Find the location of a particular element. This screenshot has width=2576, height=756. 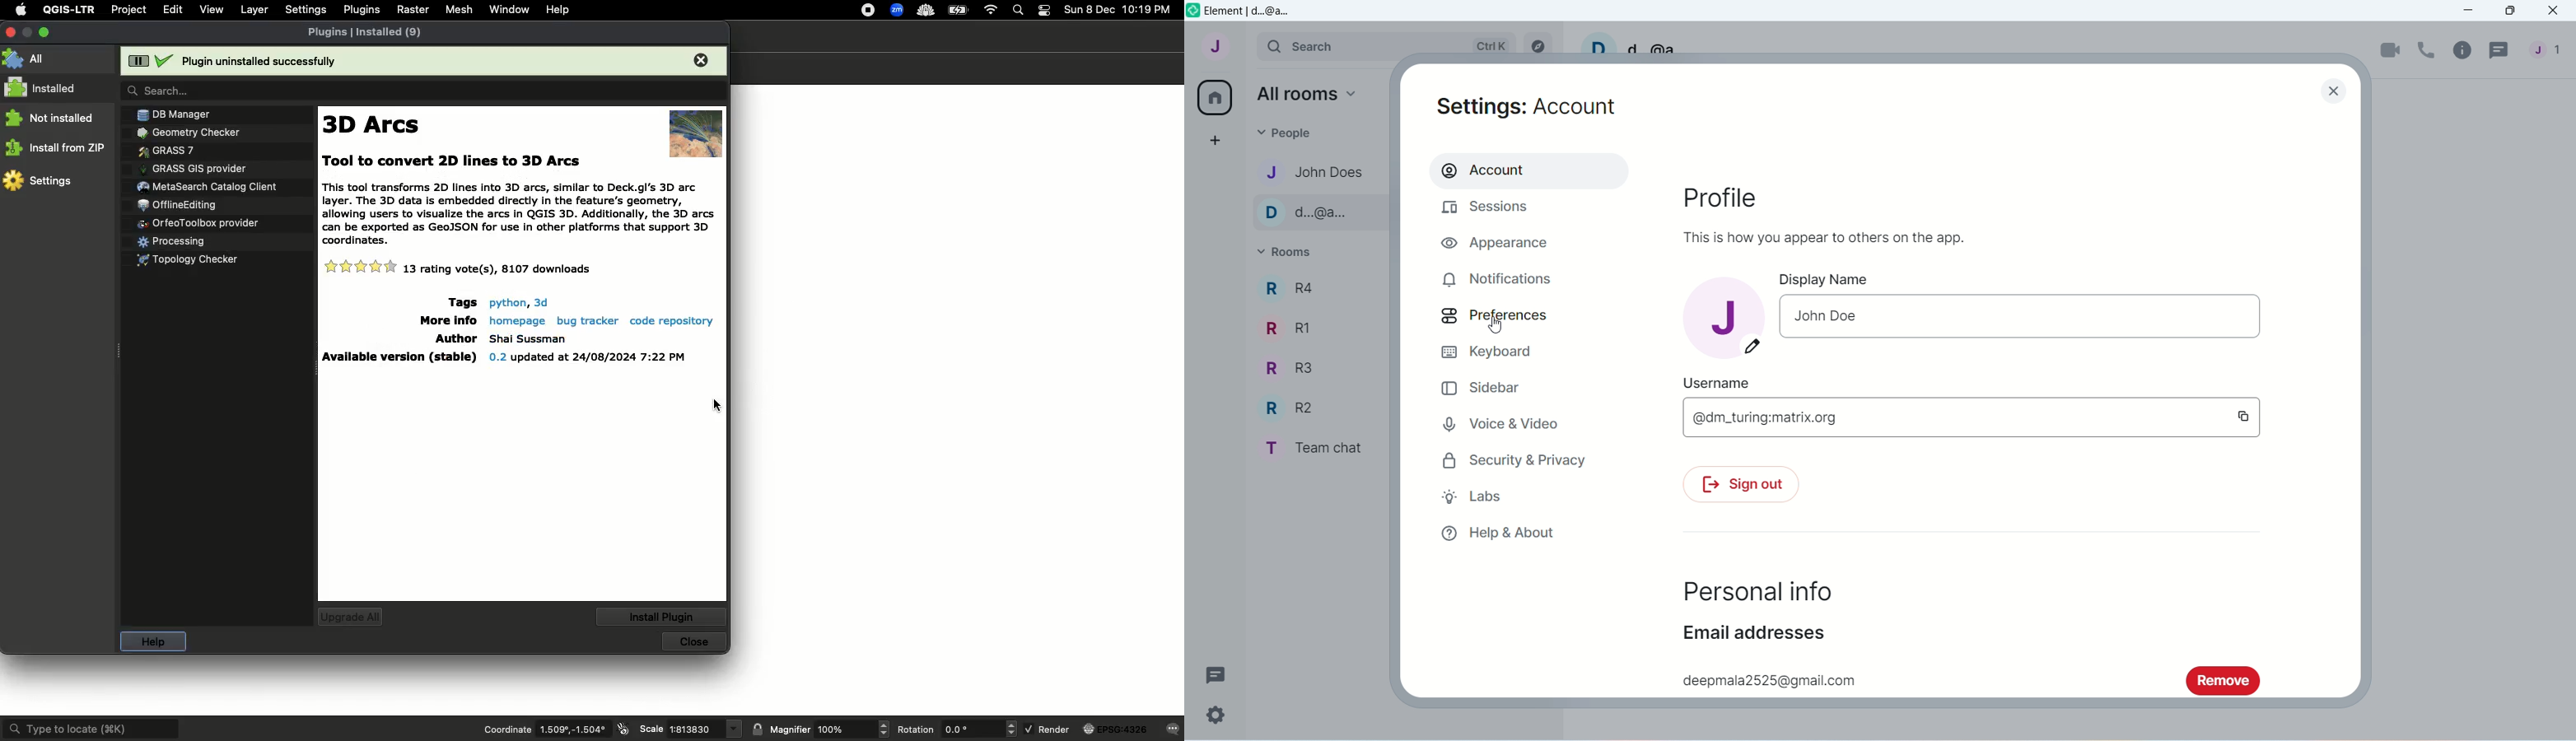

Plugins is located at coordinates (362, 10).